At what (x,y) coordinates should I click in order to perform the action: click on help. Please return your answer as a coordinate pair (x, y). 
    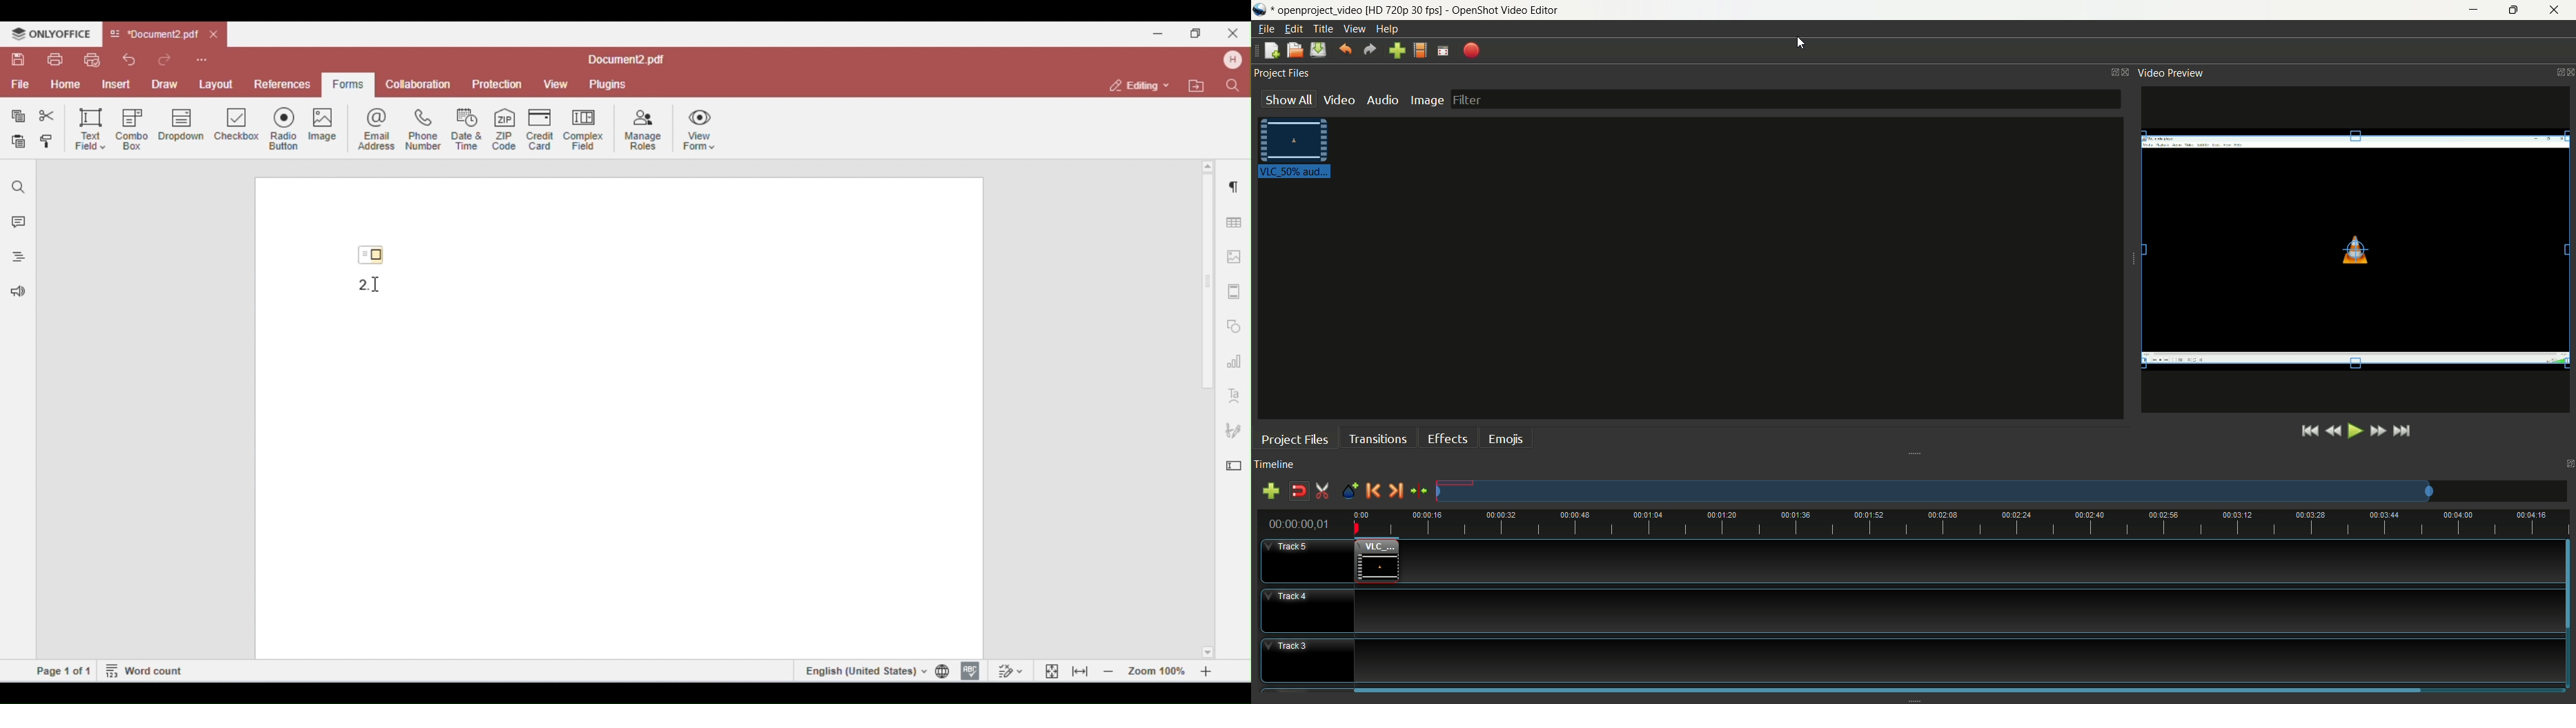
    Looking at the image, I should click on (1387, 29).